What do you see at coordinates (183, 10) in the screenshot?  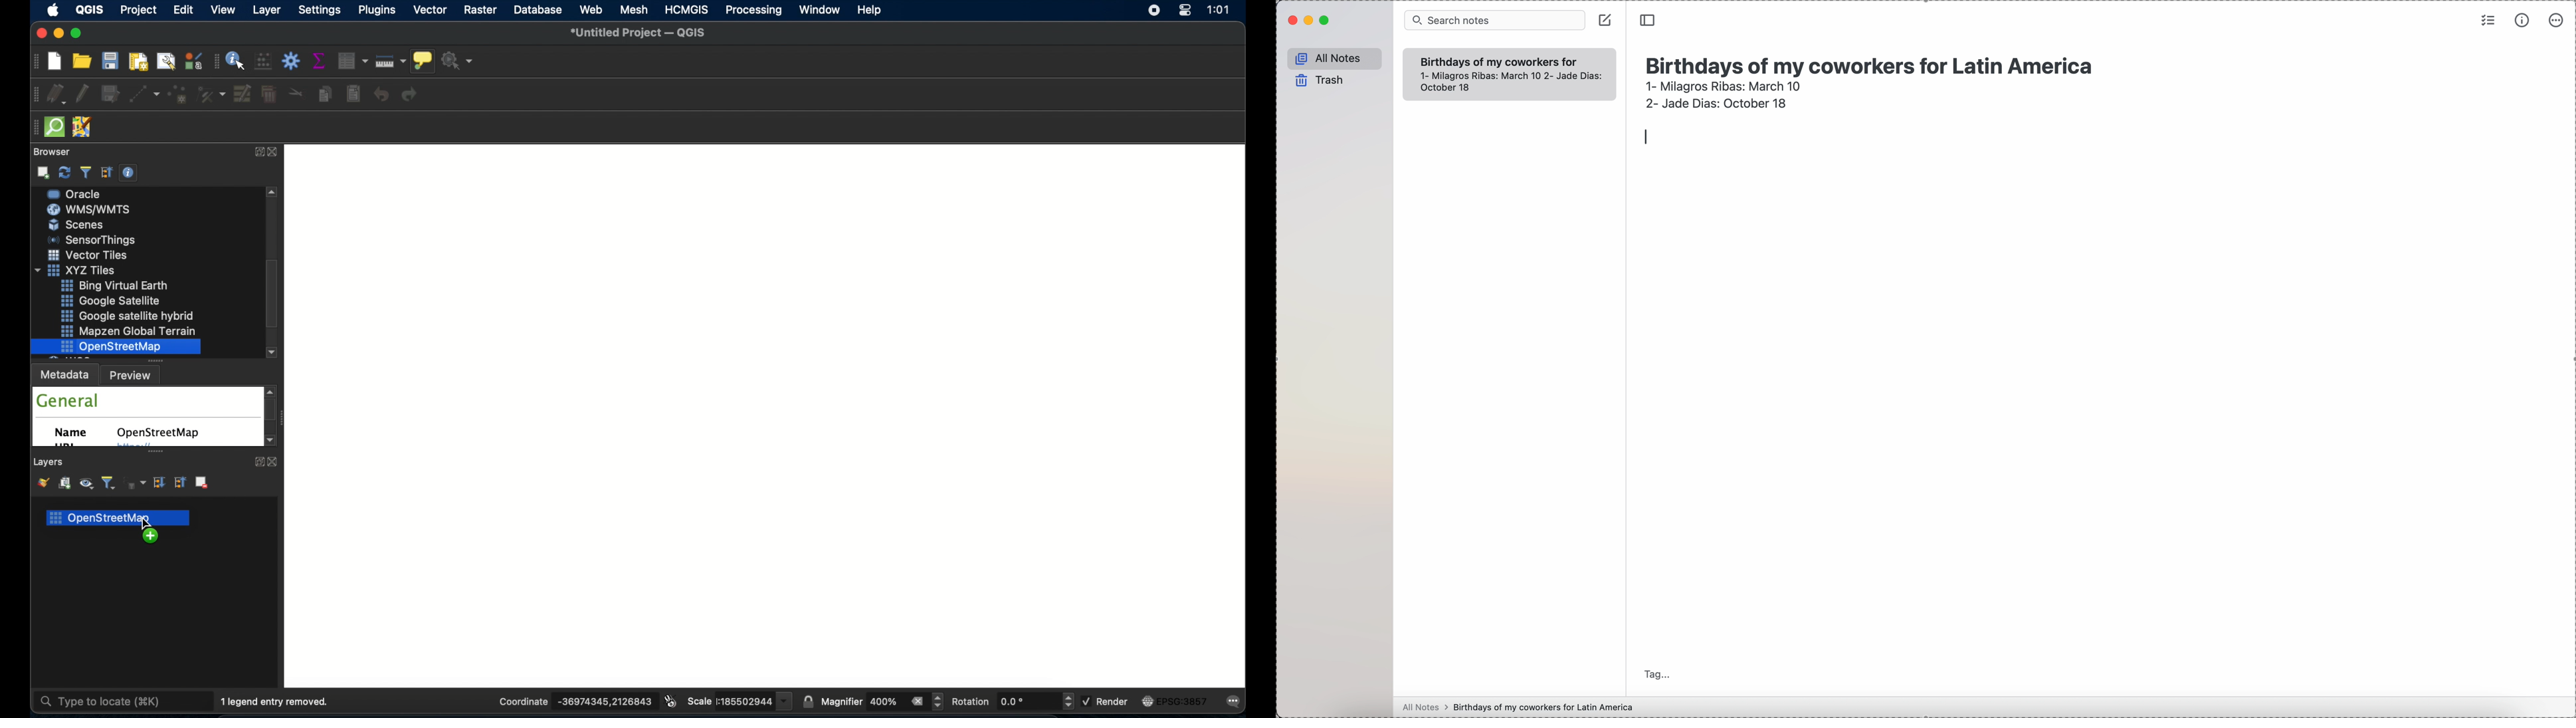 I see `edit` at bounding box center [183, 10].